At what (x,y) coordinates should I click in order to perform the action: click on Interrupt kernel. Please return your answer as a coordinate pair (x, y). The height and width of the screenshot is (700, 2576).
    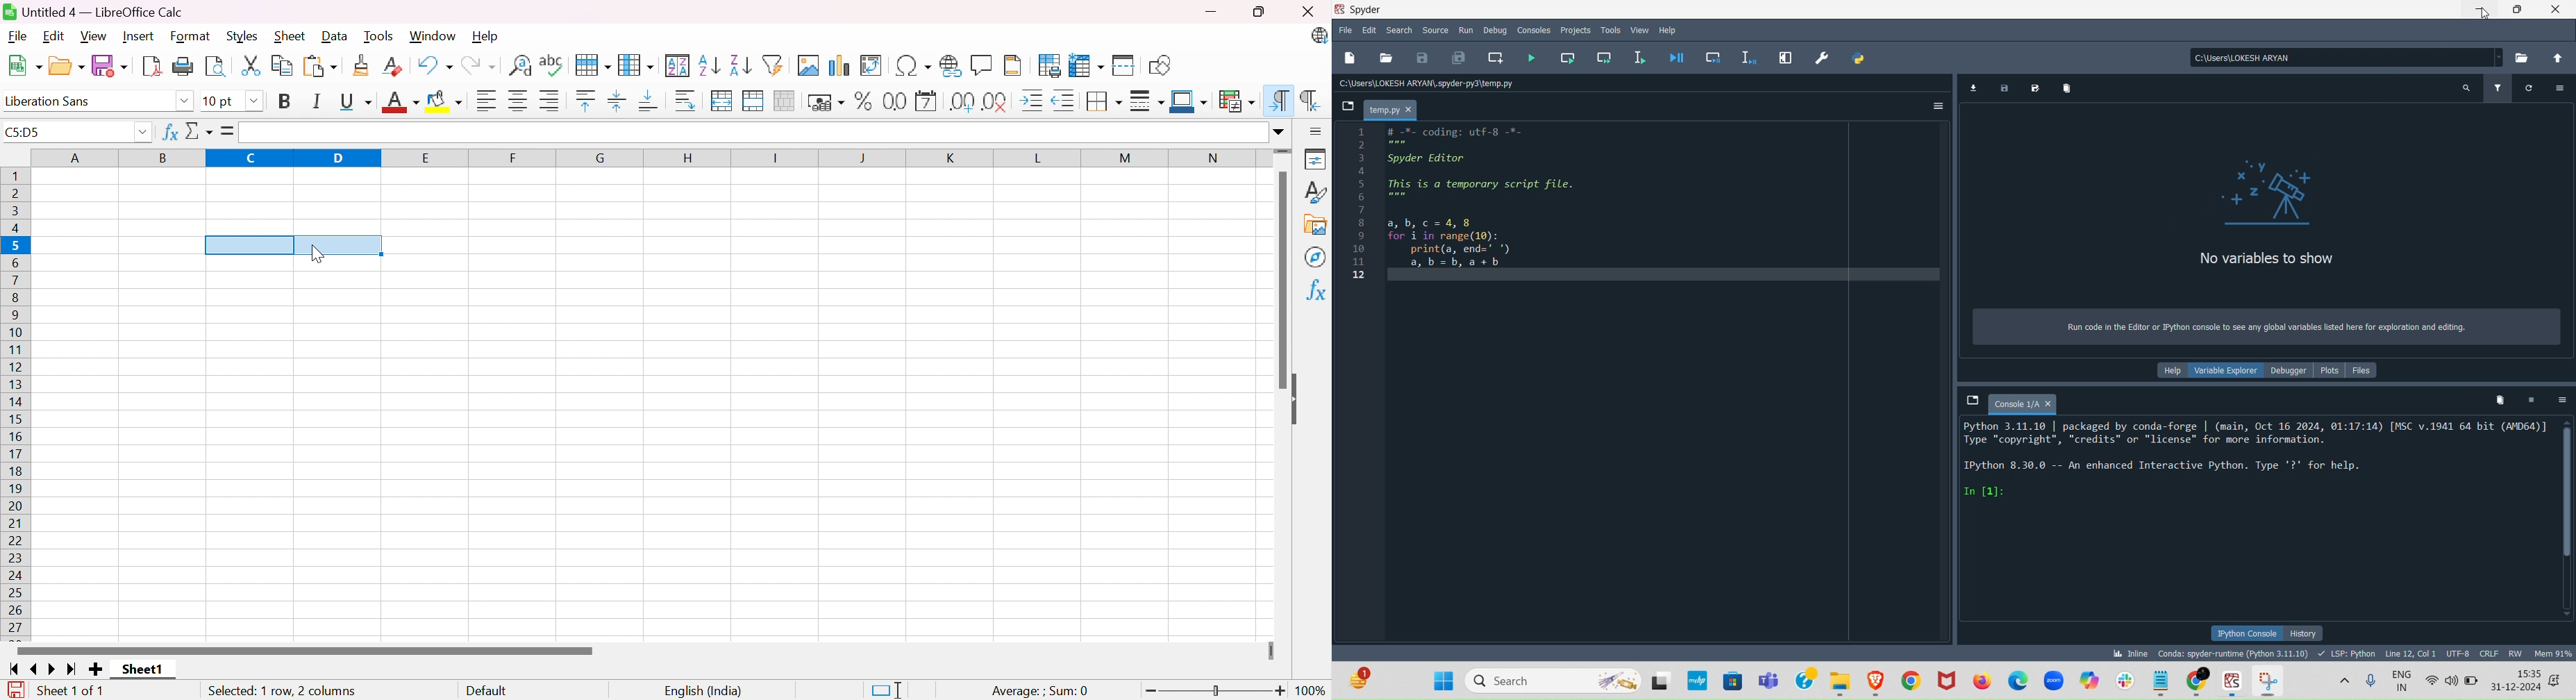
    Looking at the image, I should click on (2533, 399).